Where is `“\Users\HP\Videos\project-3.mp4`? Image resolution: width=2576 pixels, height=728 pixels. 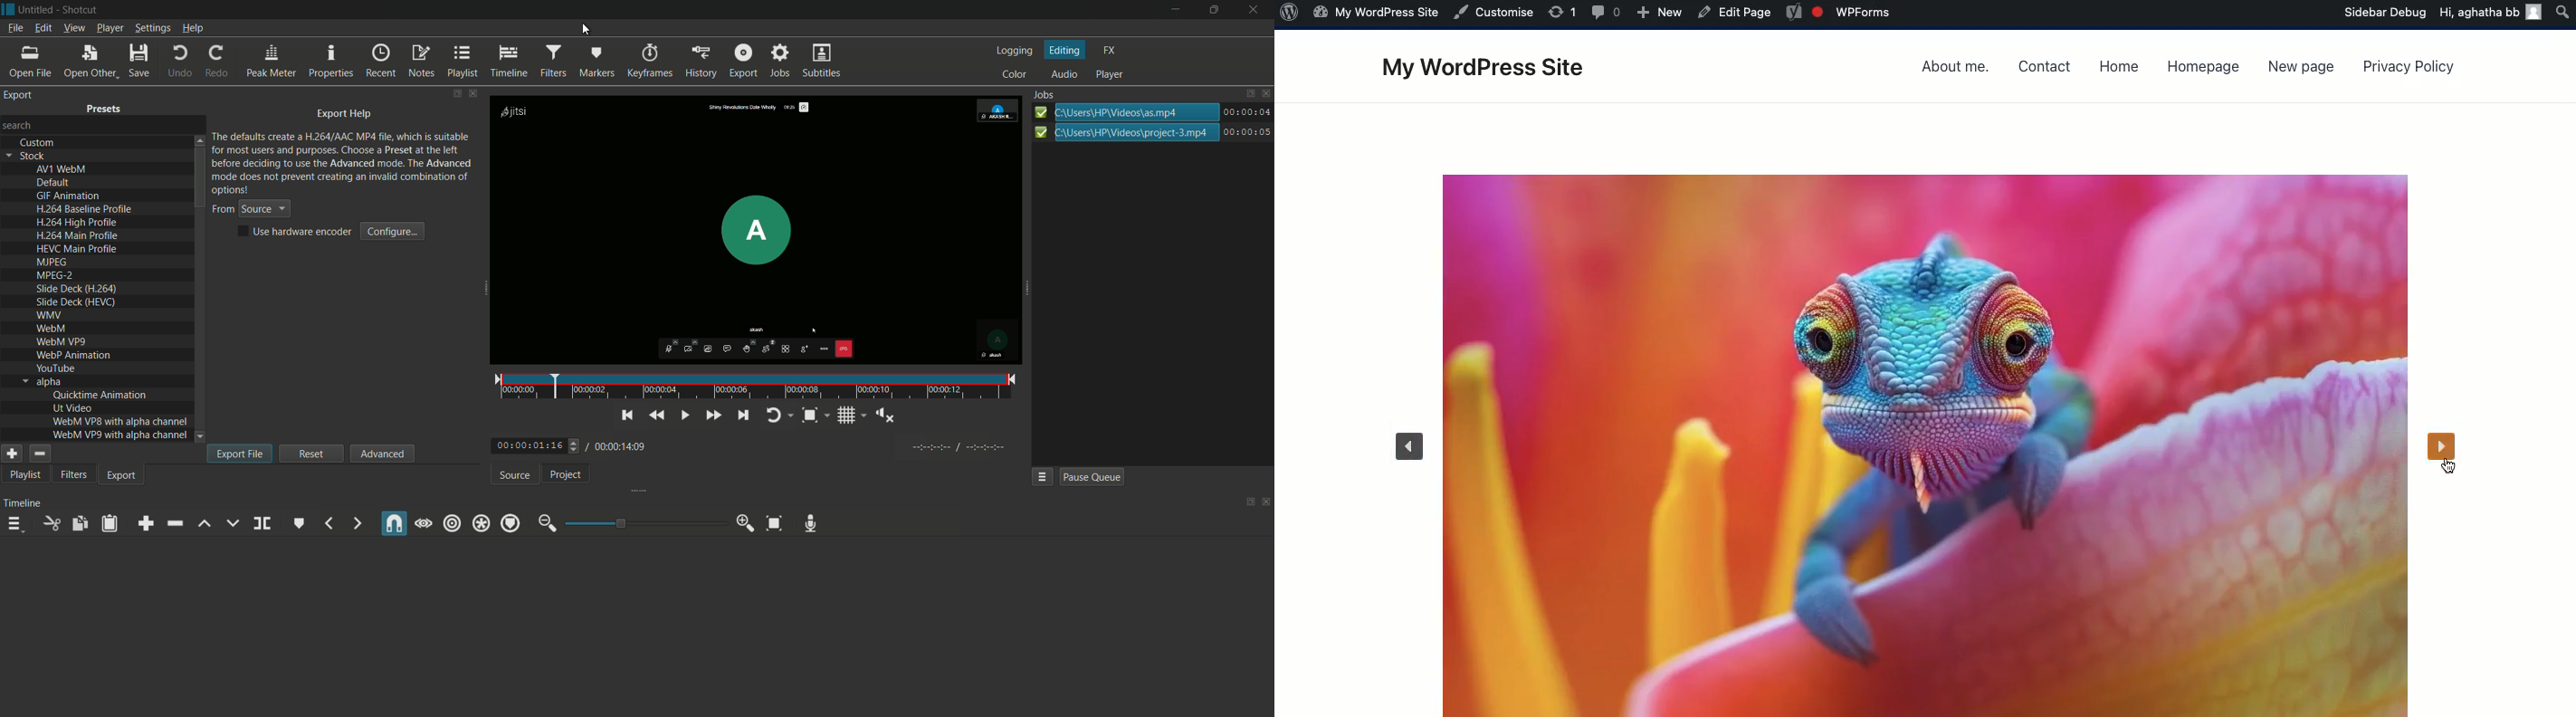
“\Users\HP\Videos\project-3.mp4 is located at coordinates (1151, 135).